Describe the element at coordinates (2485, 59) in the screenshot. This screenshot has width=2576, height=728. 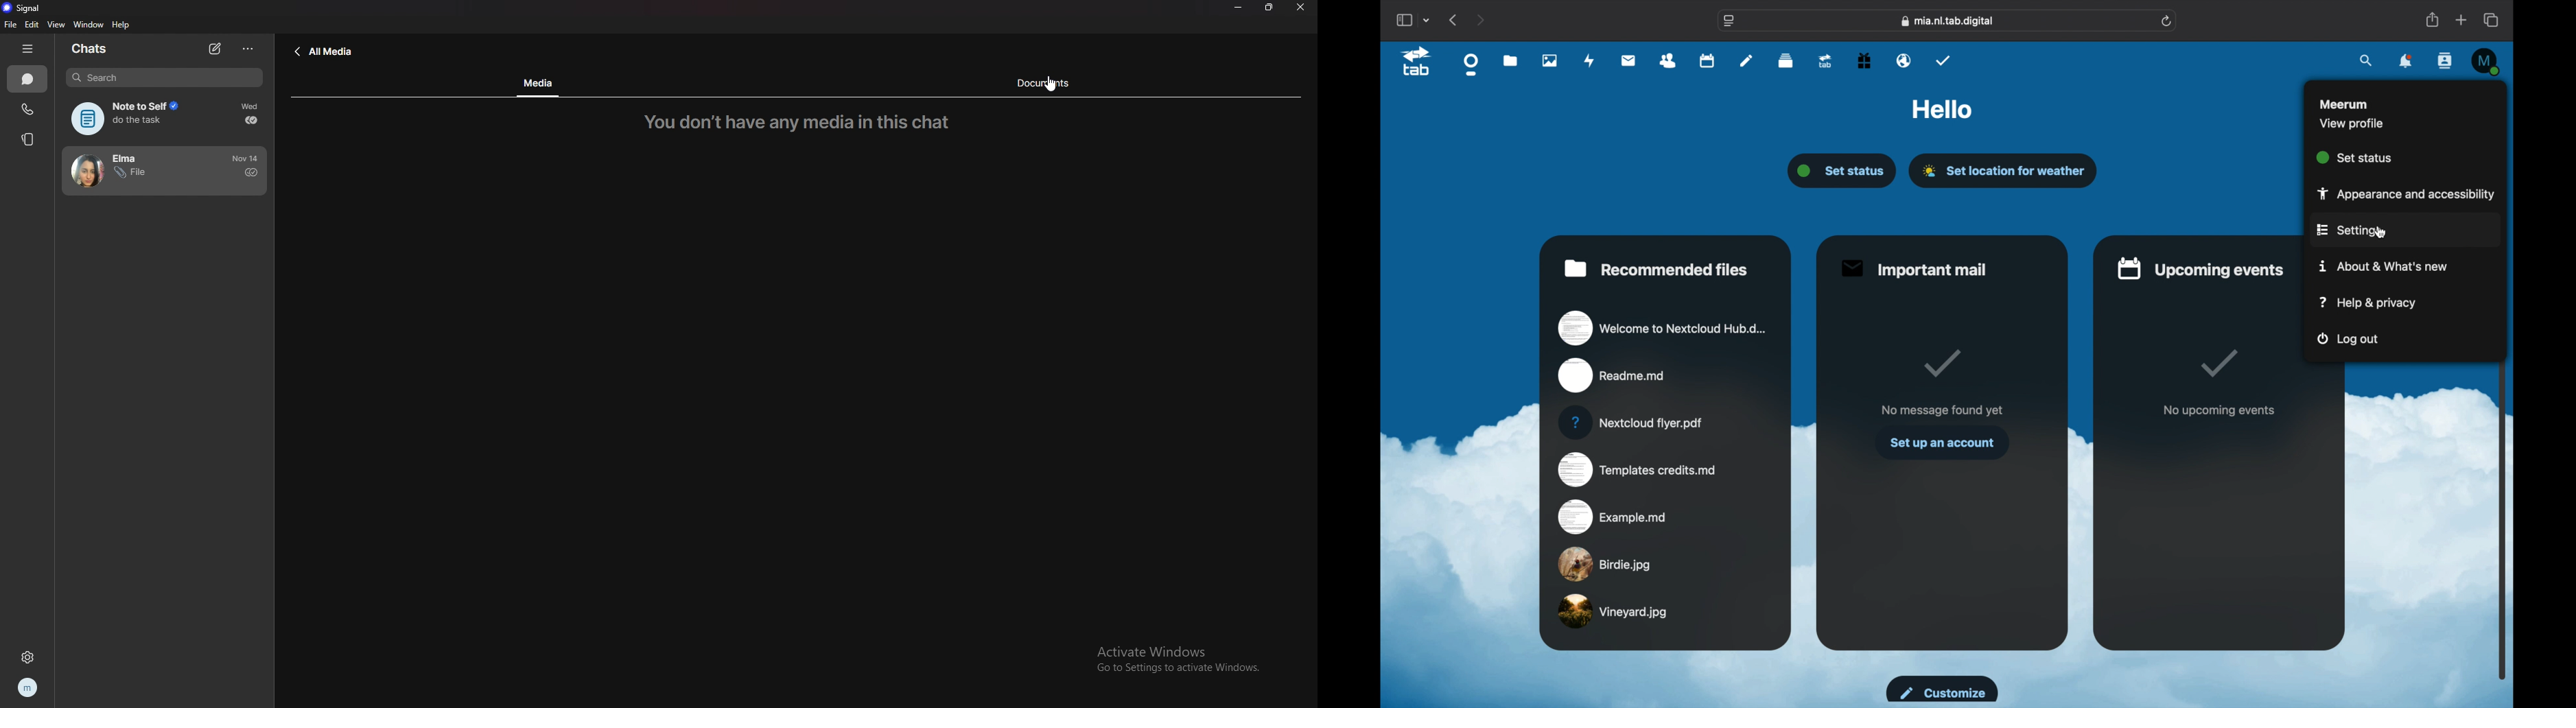
I see `profile` at that location.